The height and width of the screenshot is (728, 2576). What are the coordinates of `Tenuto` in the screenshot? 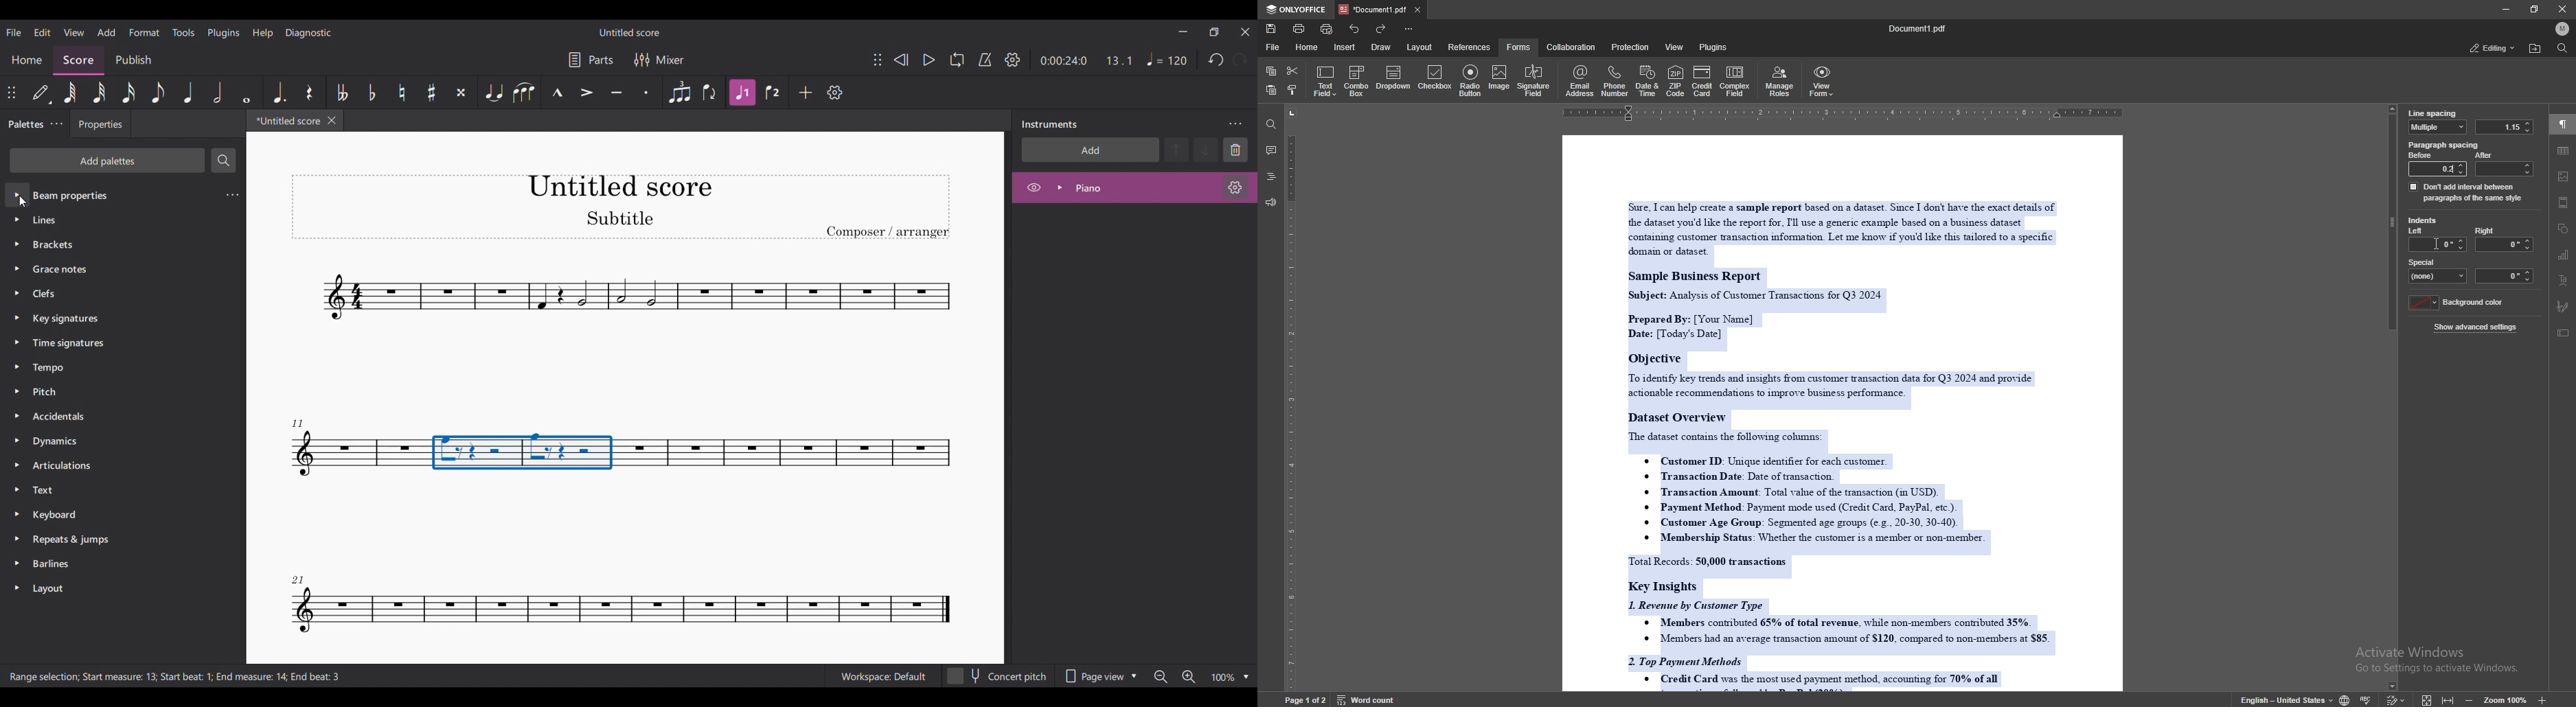 It's located at (616, 92).